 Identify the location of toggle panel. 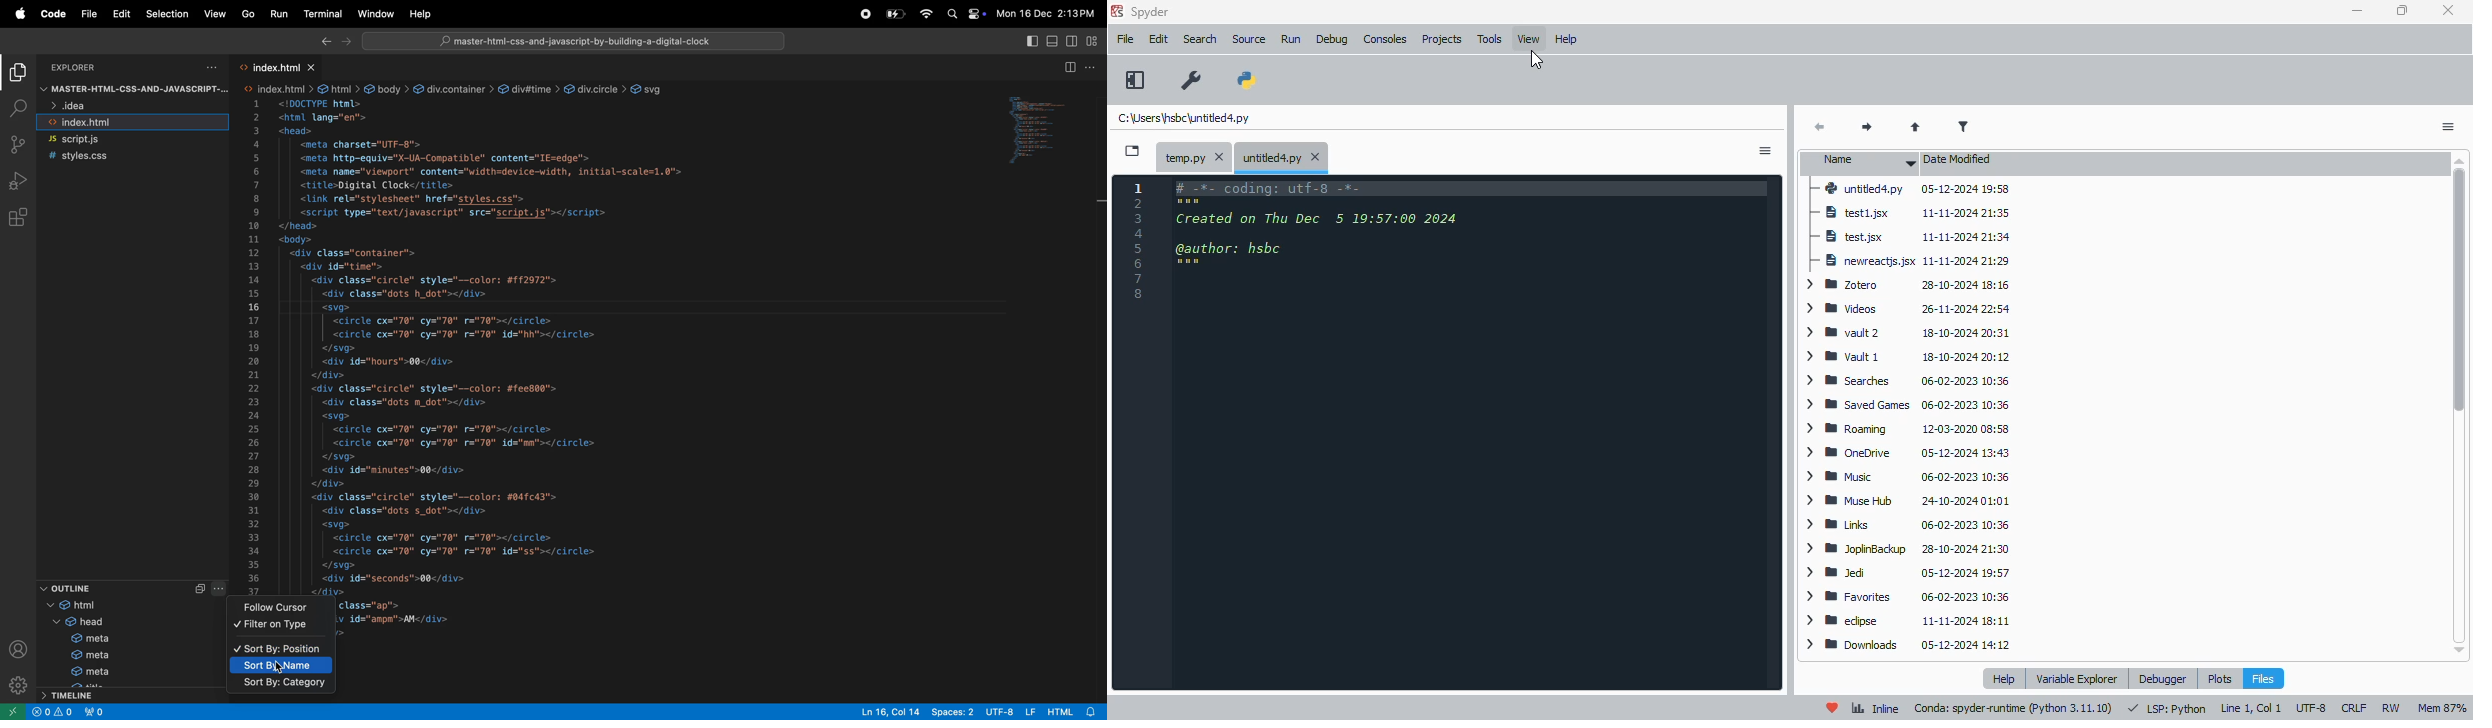
(1055, 41).